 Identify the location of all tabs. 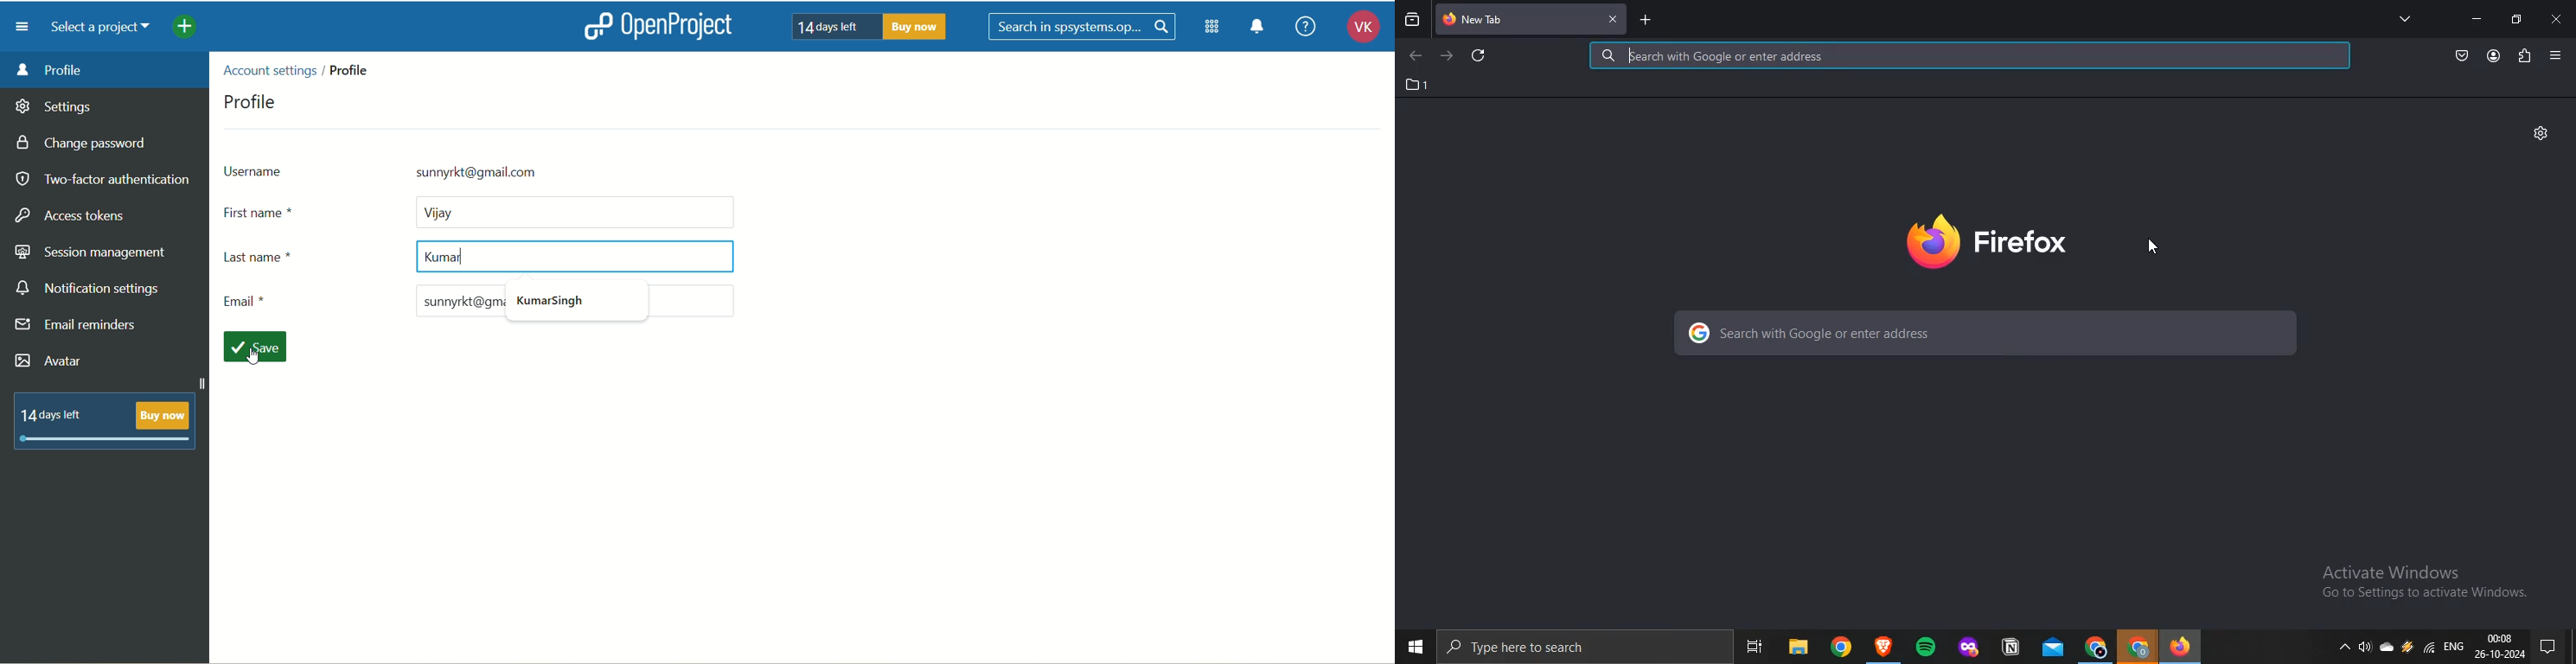
(2405, 18).